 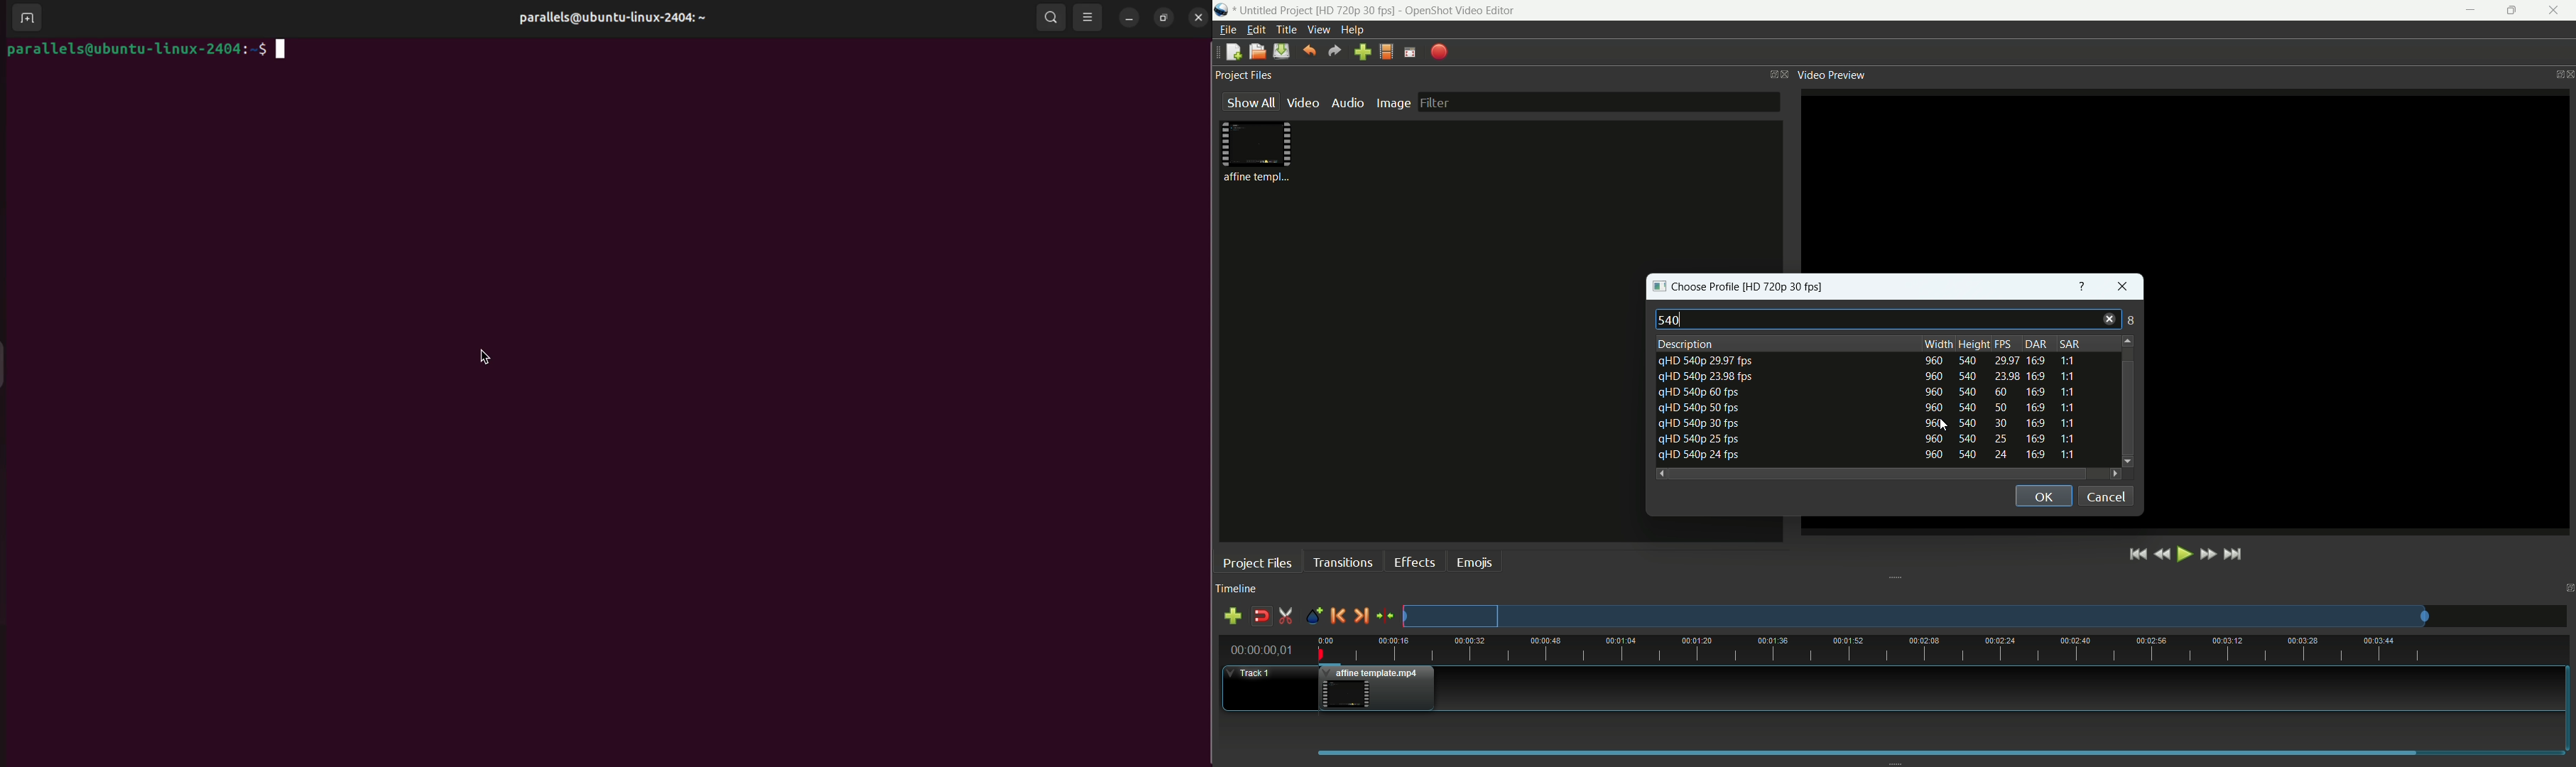 I want to click on app name, so click(x=1459, y=10).